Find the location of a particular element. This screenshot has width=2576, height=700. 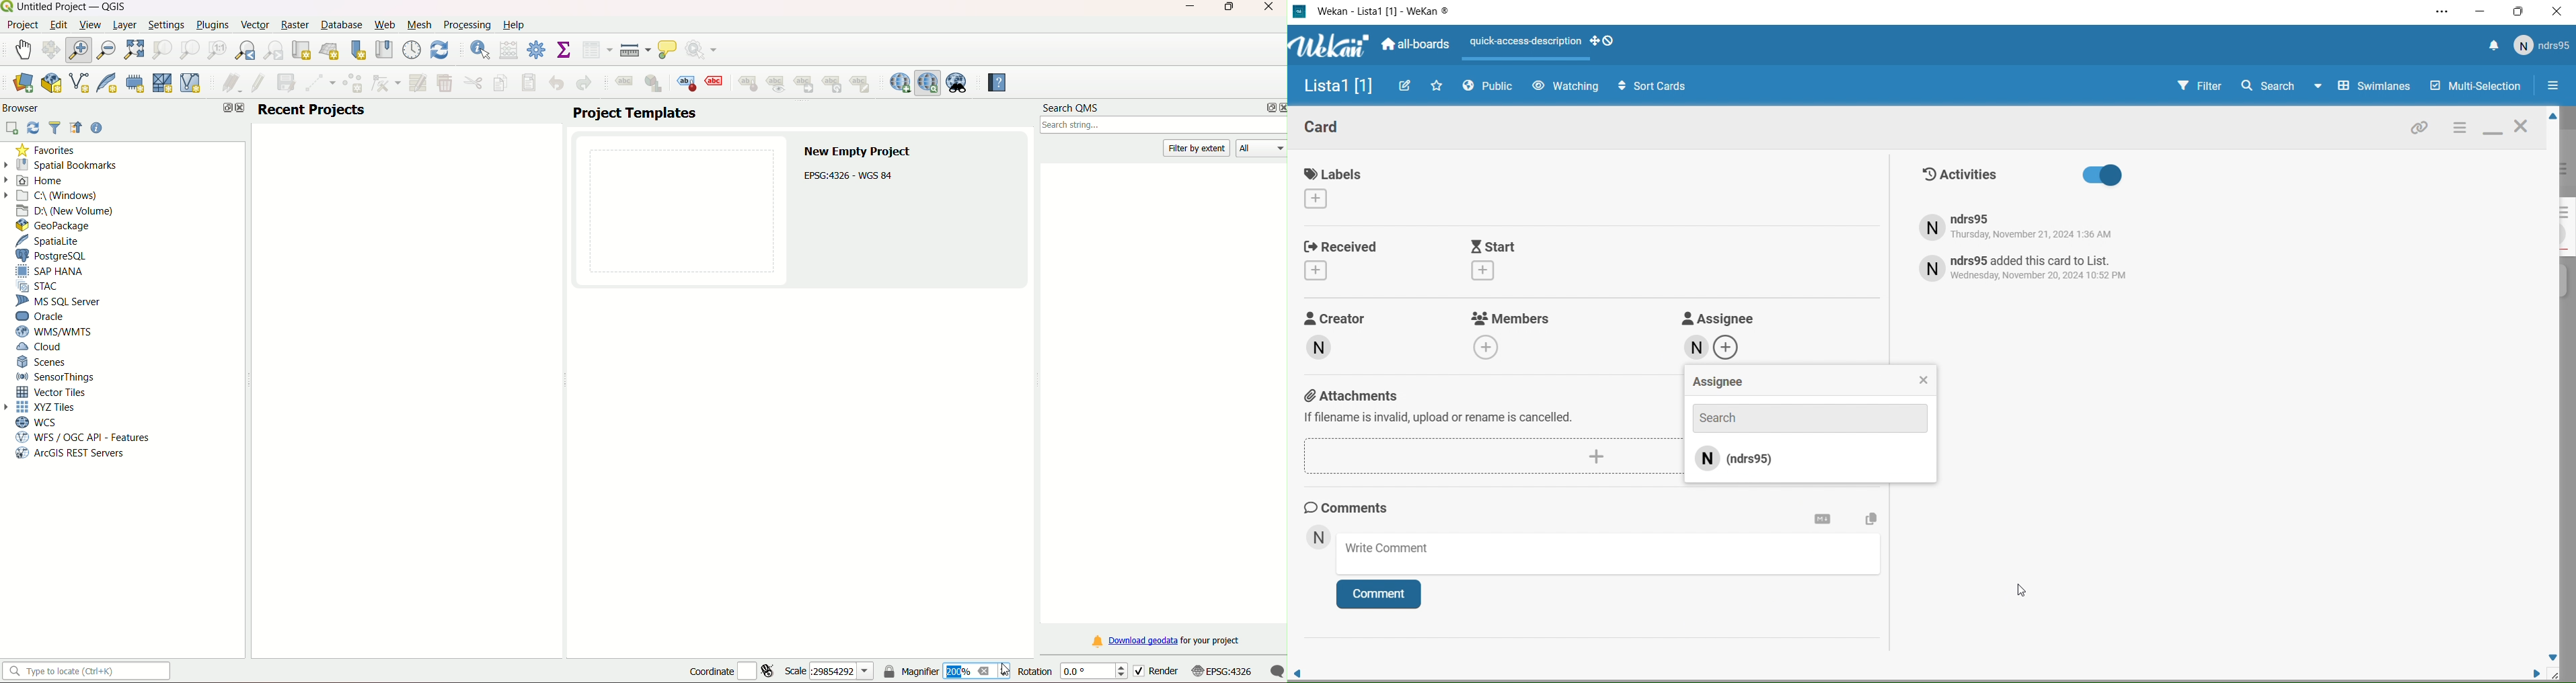

filter browser is located at coordinates (56, 129).